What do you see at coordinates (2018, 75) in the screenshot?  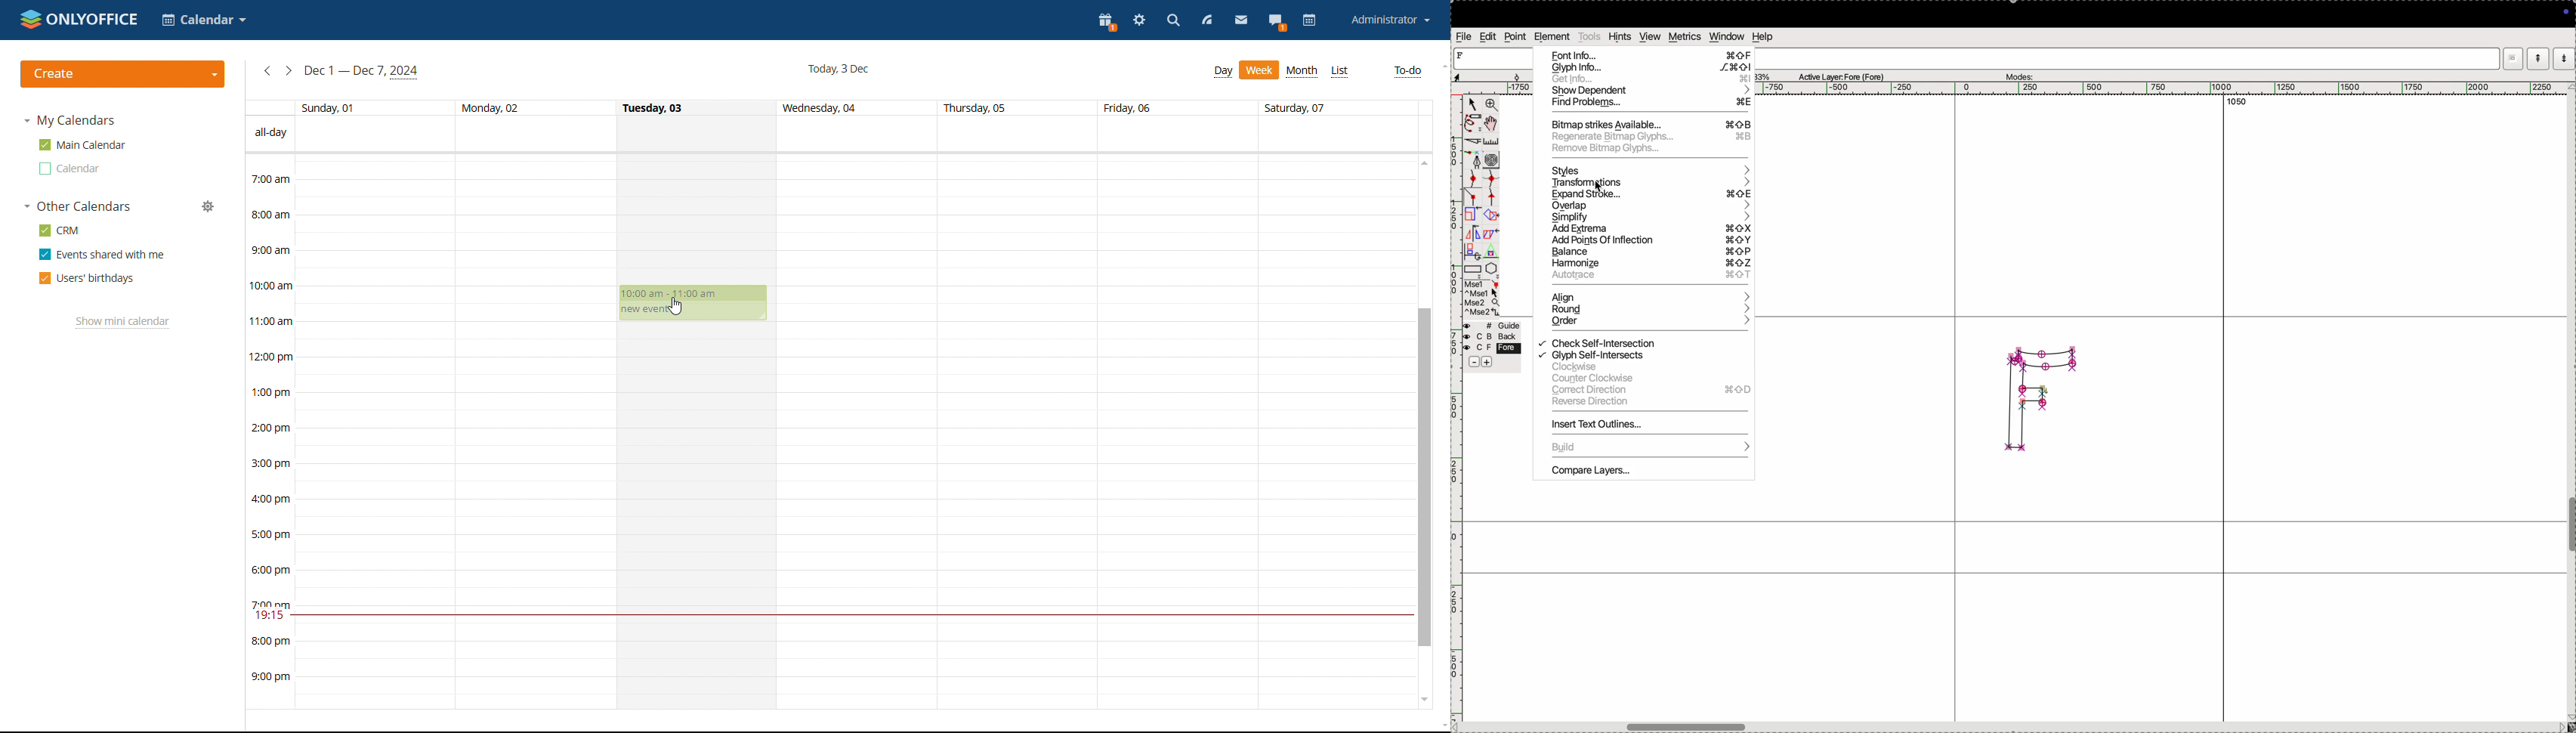 I see `modes` at bounding box center [2018, 75].